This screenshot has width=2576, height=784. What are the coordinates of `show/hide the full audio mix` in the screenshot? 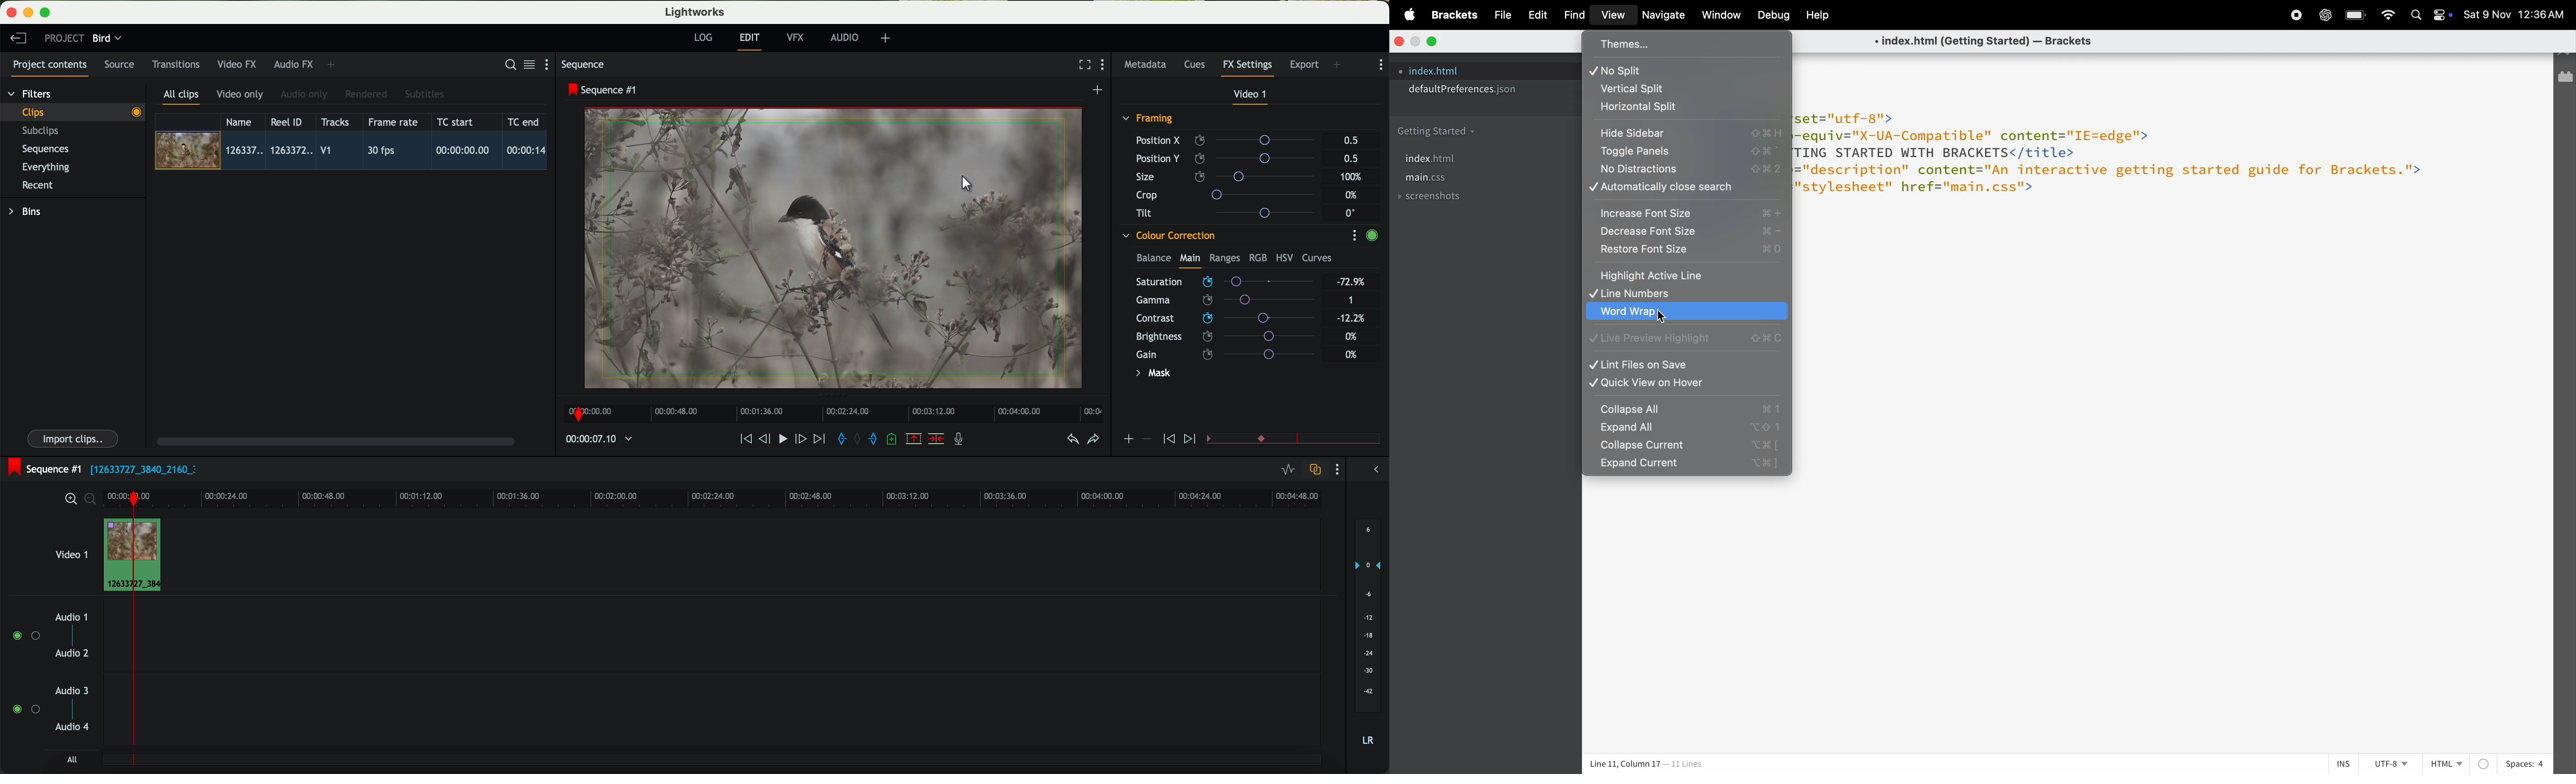 It's located at (1373, 470).